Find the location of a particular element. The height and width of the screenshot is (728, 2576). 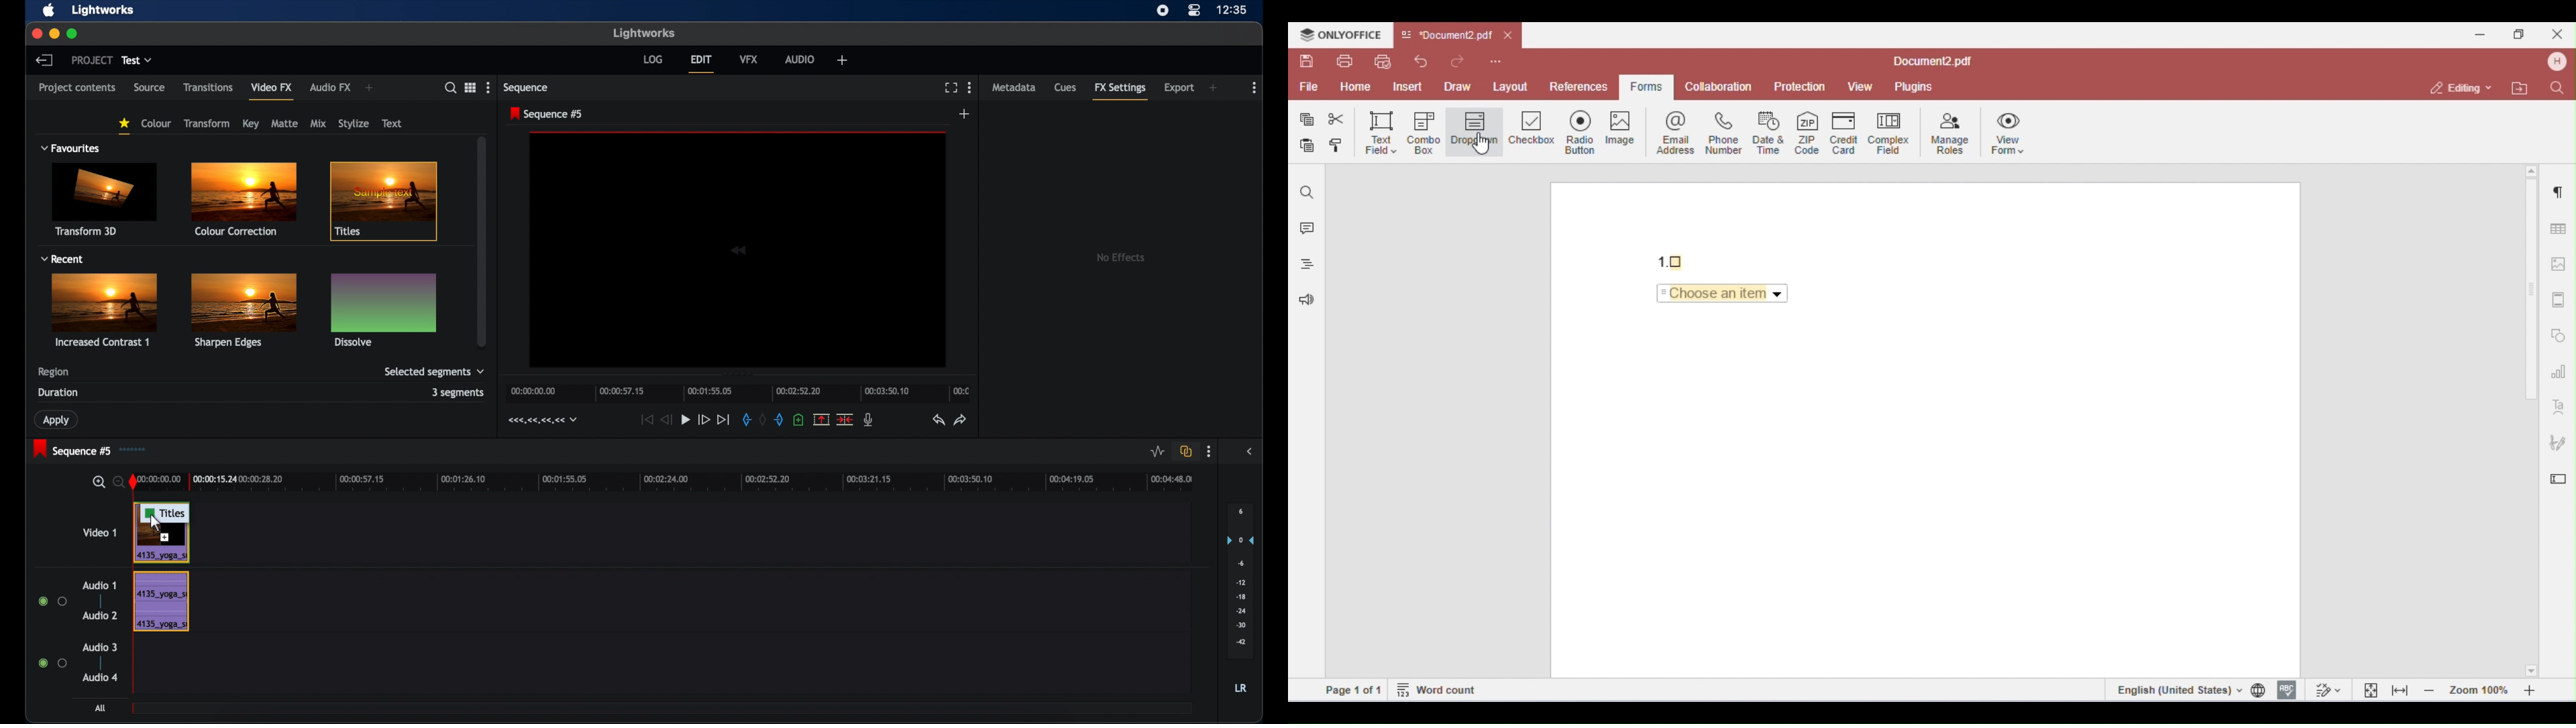

zoom in is located at coordinates (98, 482).